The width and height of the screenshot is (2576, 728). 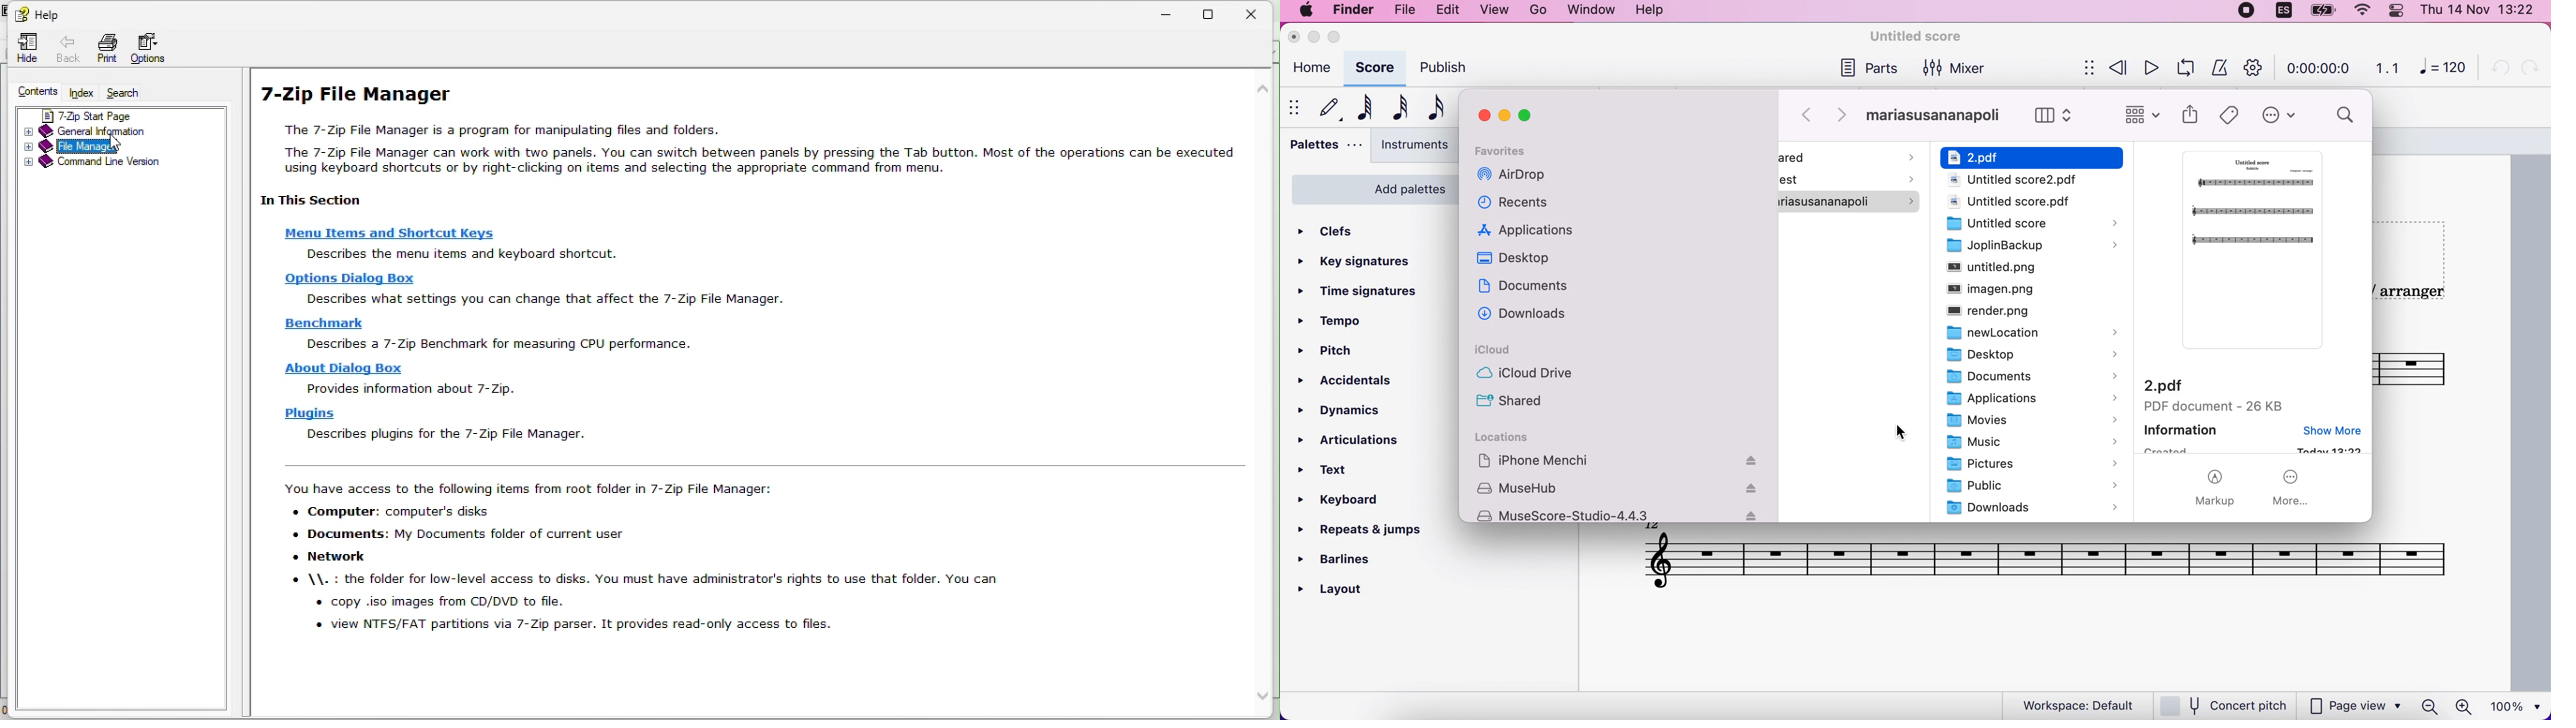 What do you see at coordinates (2040, 559) in the screenshot?
I see `[]

LE | Es | So | HO | FO | FO | — | — | —] n——— | _ 1
S| OS NU | BU WS | SUS S| BU— — SO —— — —— | D— S—, W—— —| —— w————-—___| ww |
£2» WE I EE I RE — — — EE E— E—
\\ 7. SY [SY A ES A` at bounding box center [2040, 559].